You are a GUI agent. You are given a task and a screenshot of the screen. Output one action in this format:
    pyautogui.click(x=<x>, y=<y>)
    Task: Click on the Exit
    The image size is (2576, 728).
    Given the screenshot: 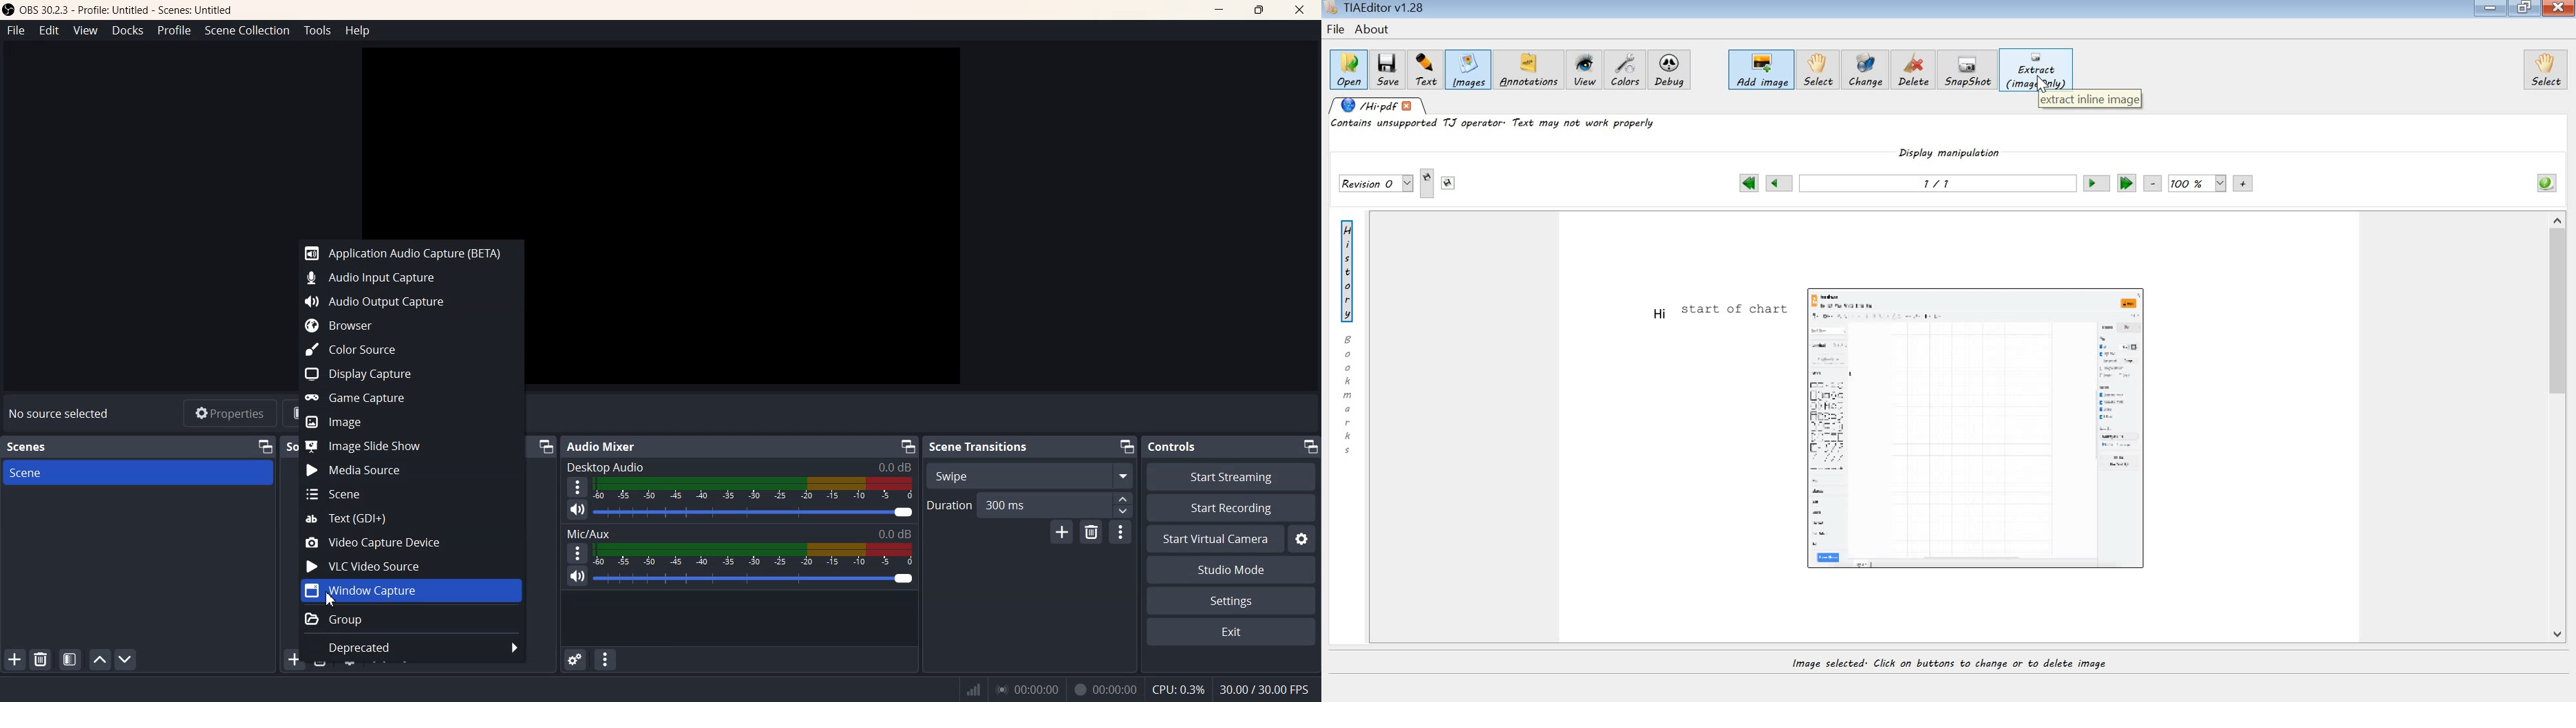 What is the action you would take?
    pyautogui.click(x=1234, y=633)
    